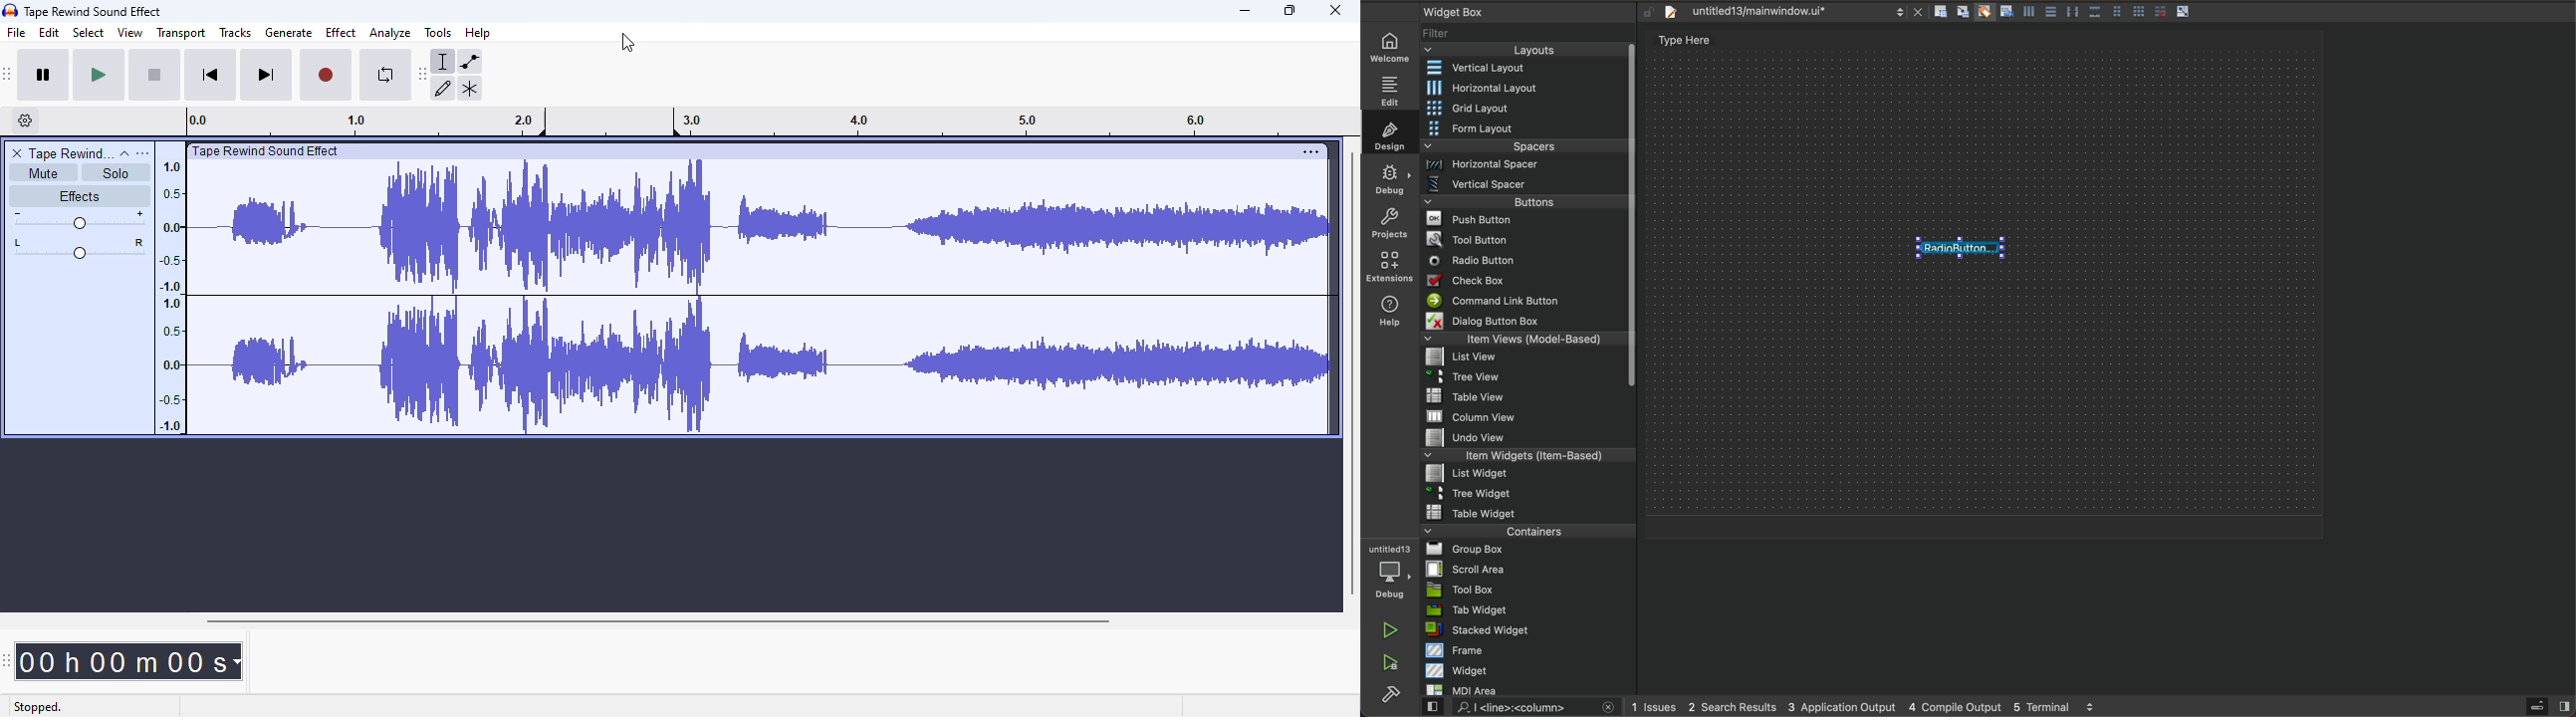 This screenshot has height=728, width=2576. I want to click on enable looping, so click(383, 78).